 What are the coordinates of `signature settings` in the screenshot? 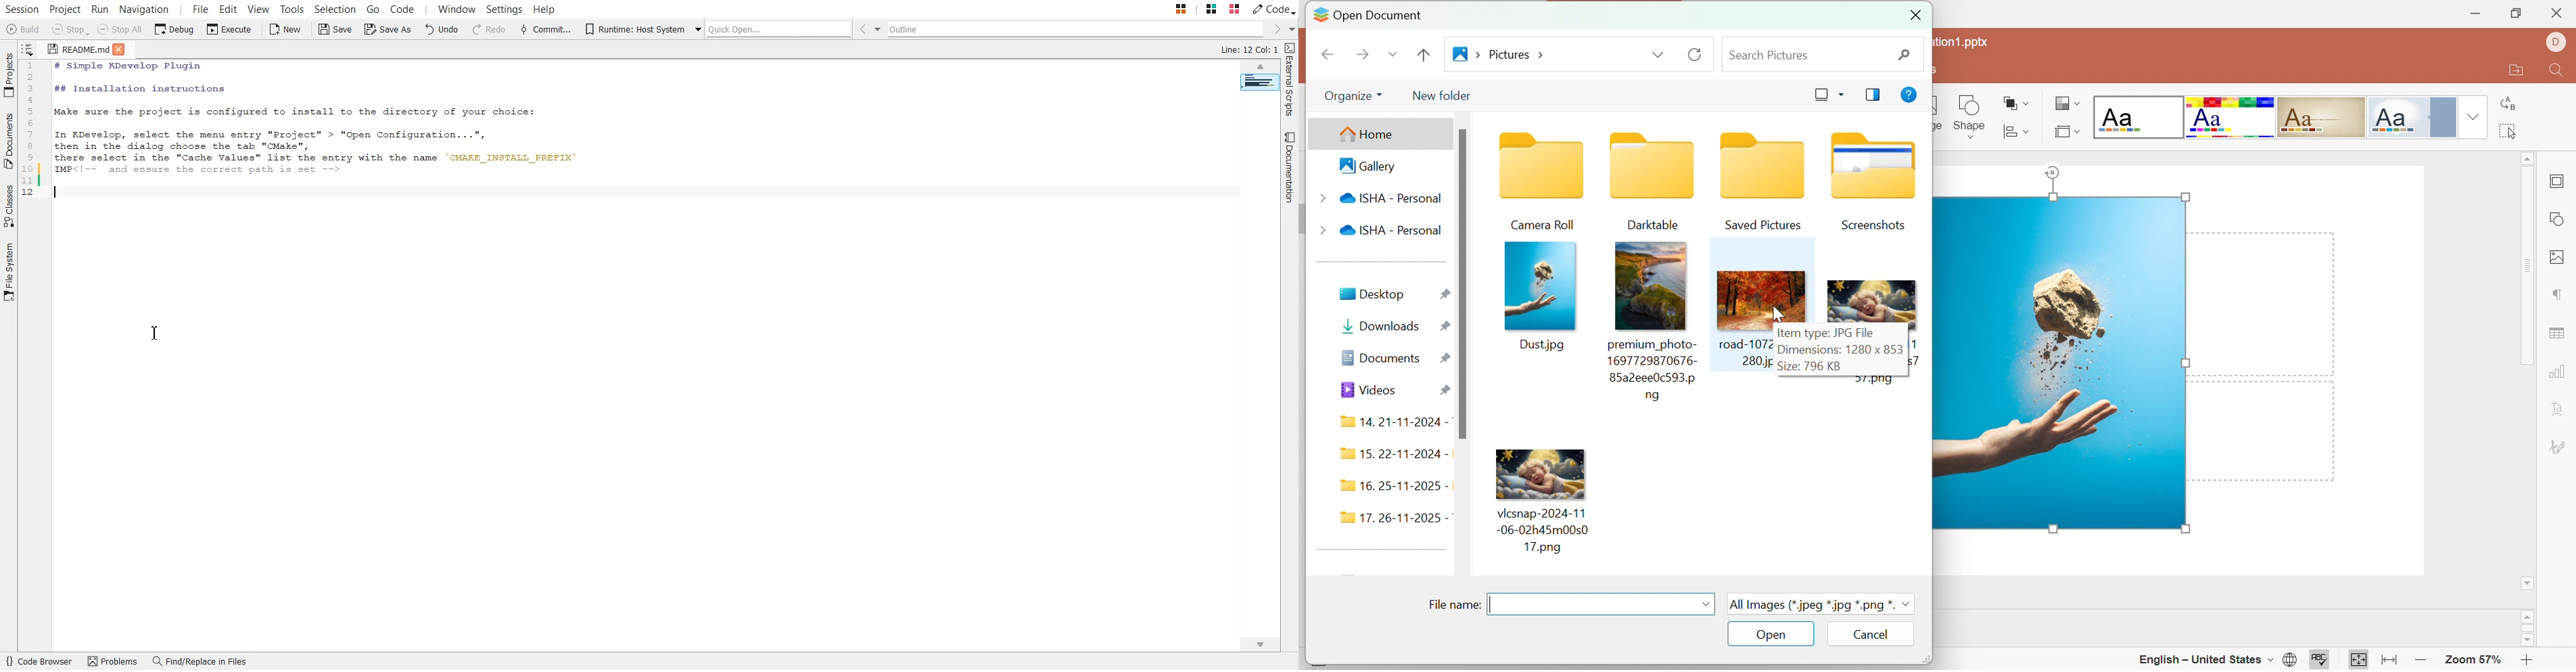 It's located at (2562, 448).